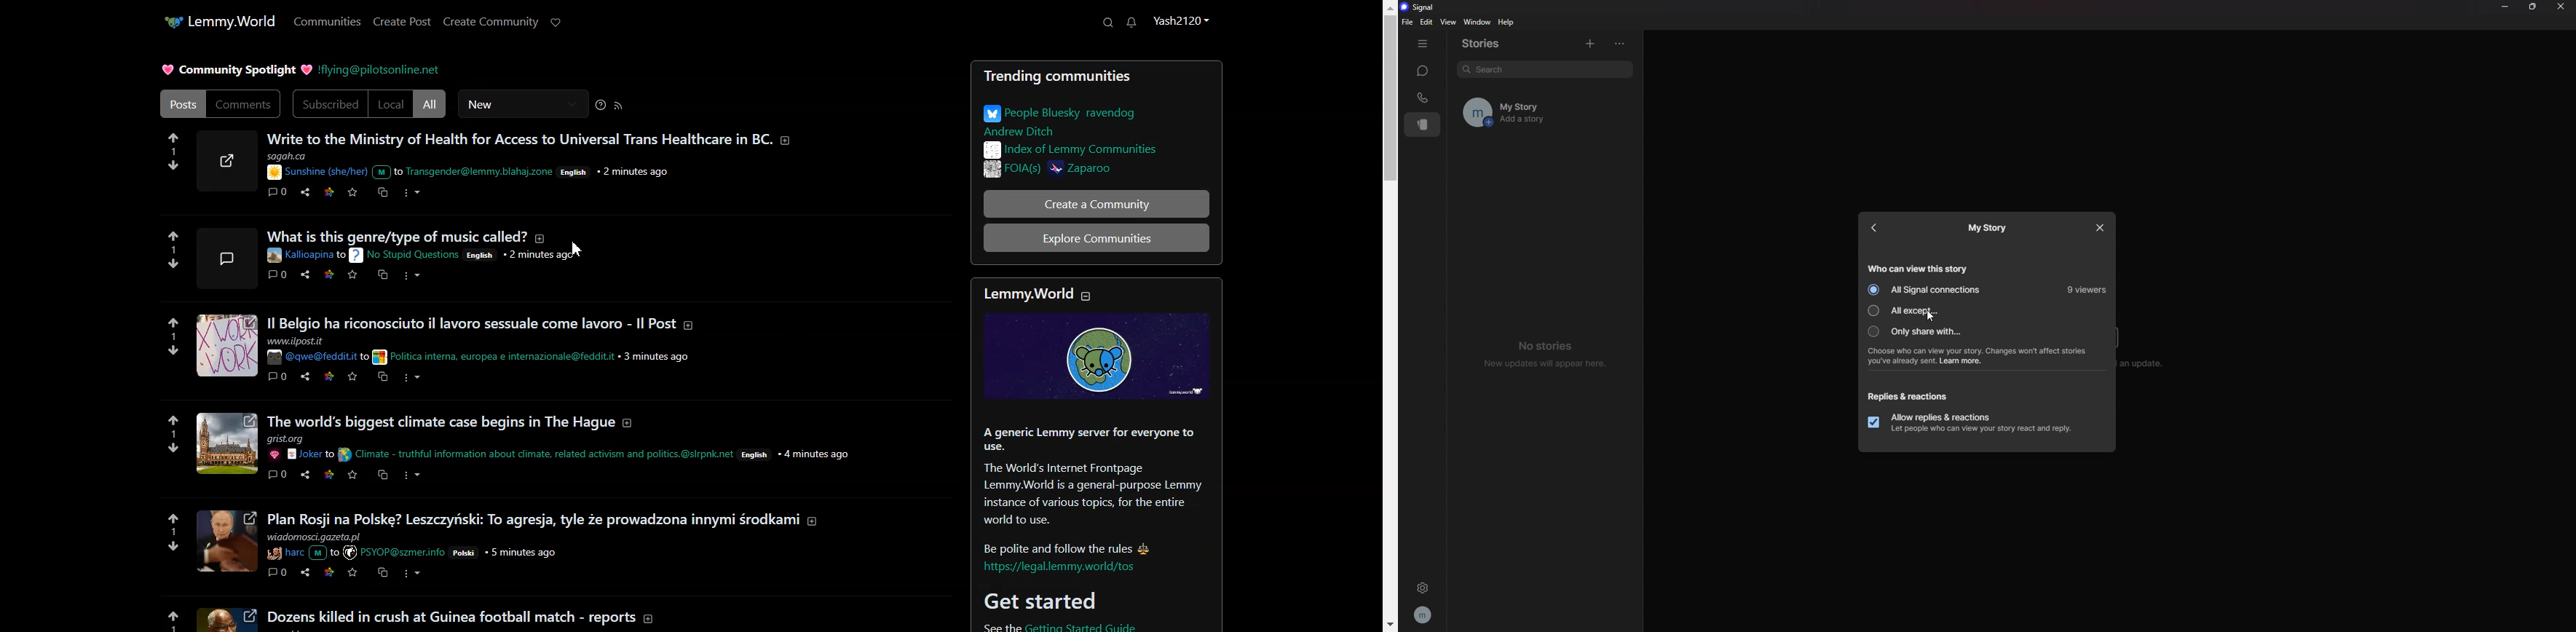  Describe the element at coordinates (1087, 488) in the screenshot. I see `Text` at that location.